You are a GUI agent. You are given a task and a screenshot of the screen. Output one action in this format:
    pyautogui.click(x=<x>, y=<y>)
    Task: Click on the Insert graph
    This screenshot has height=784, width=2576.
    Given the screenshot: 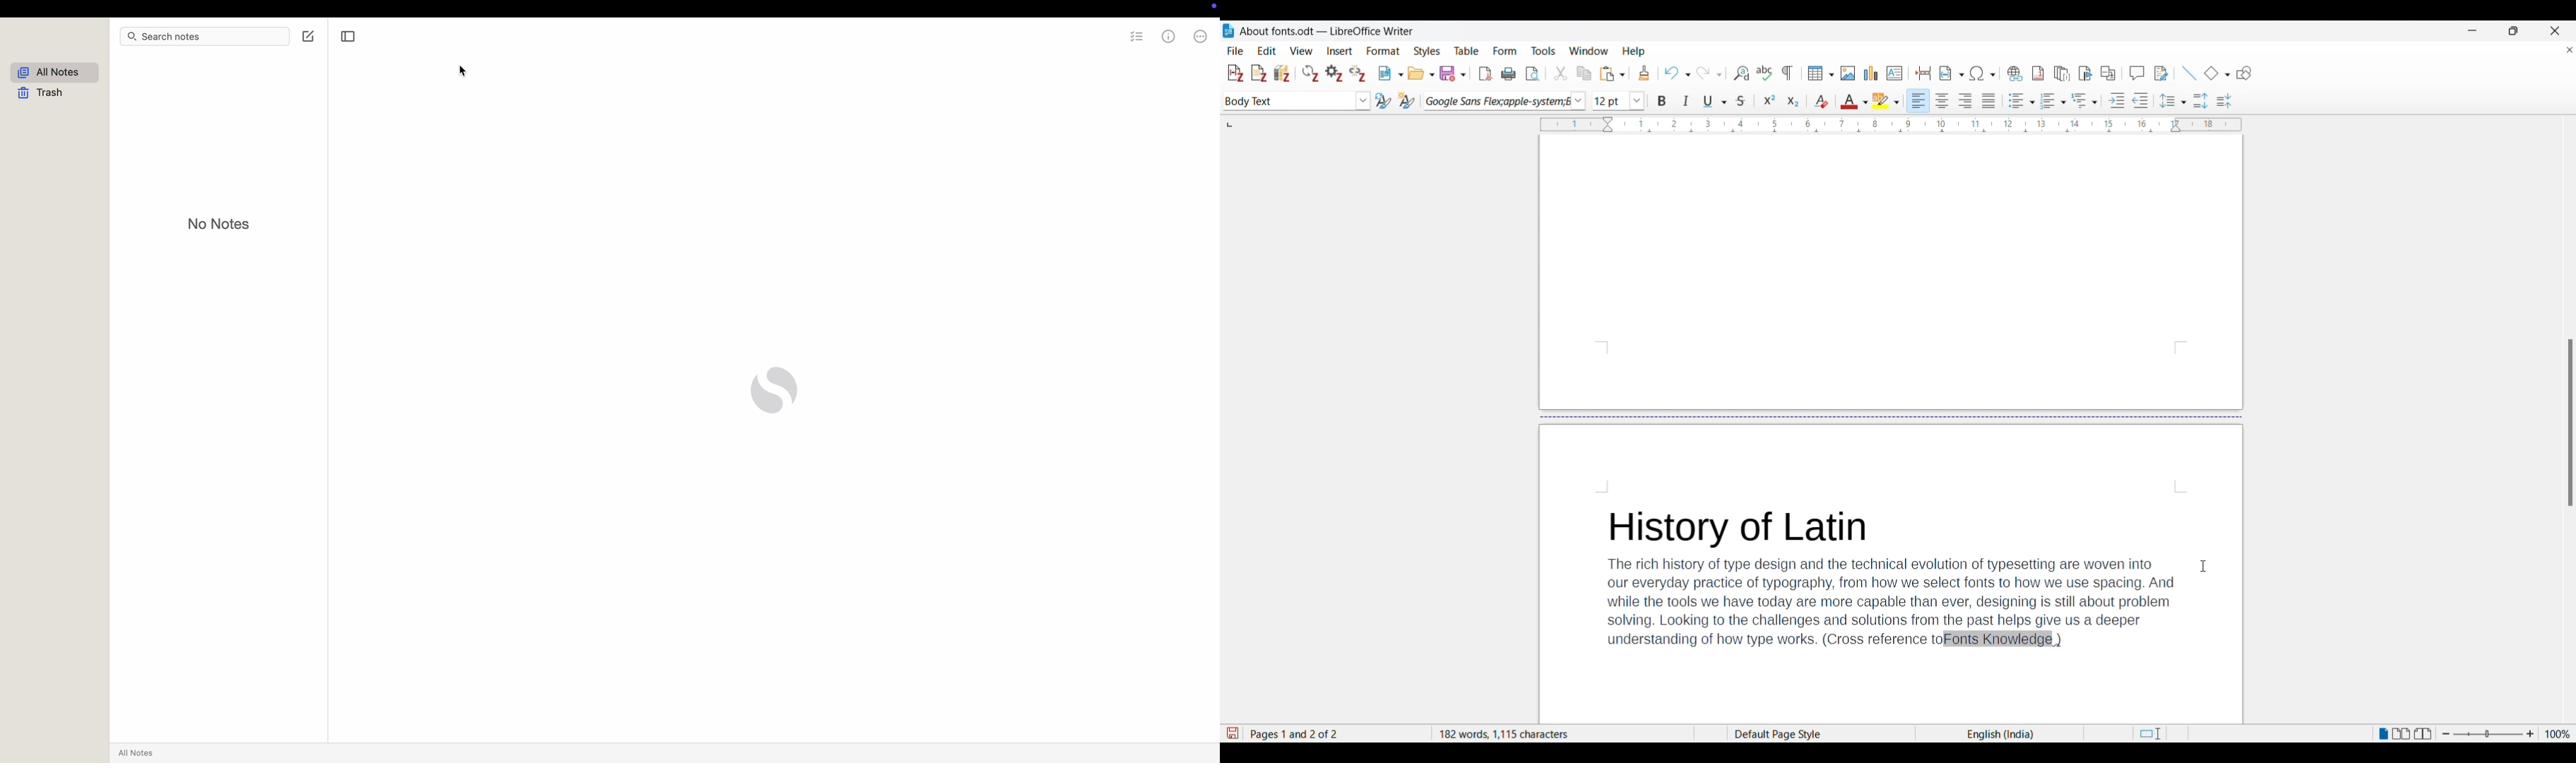 What is the action you would take?
    pyautogui.click(x=1872, y=73)
    